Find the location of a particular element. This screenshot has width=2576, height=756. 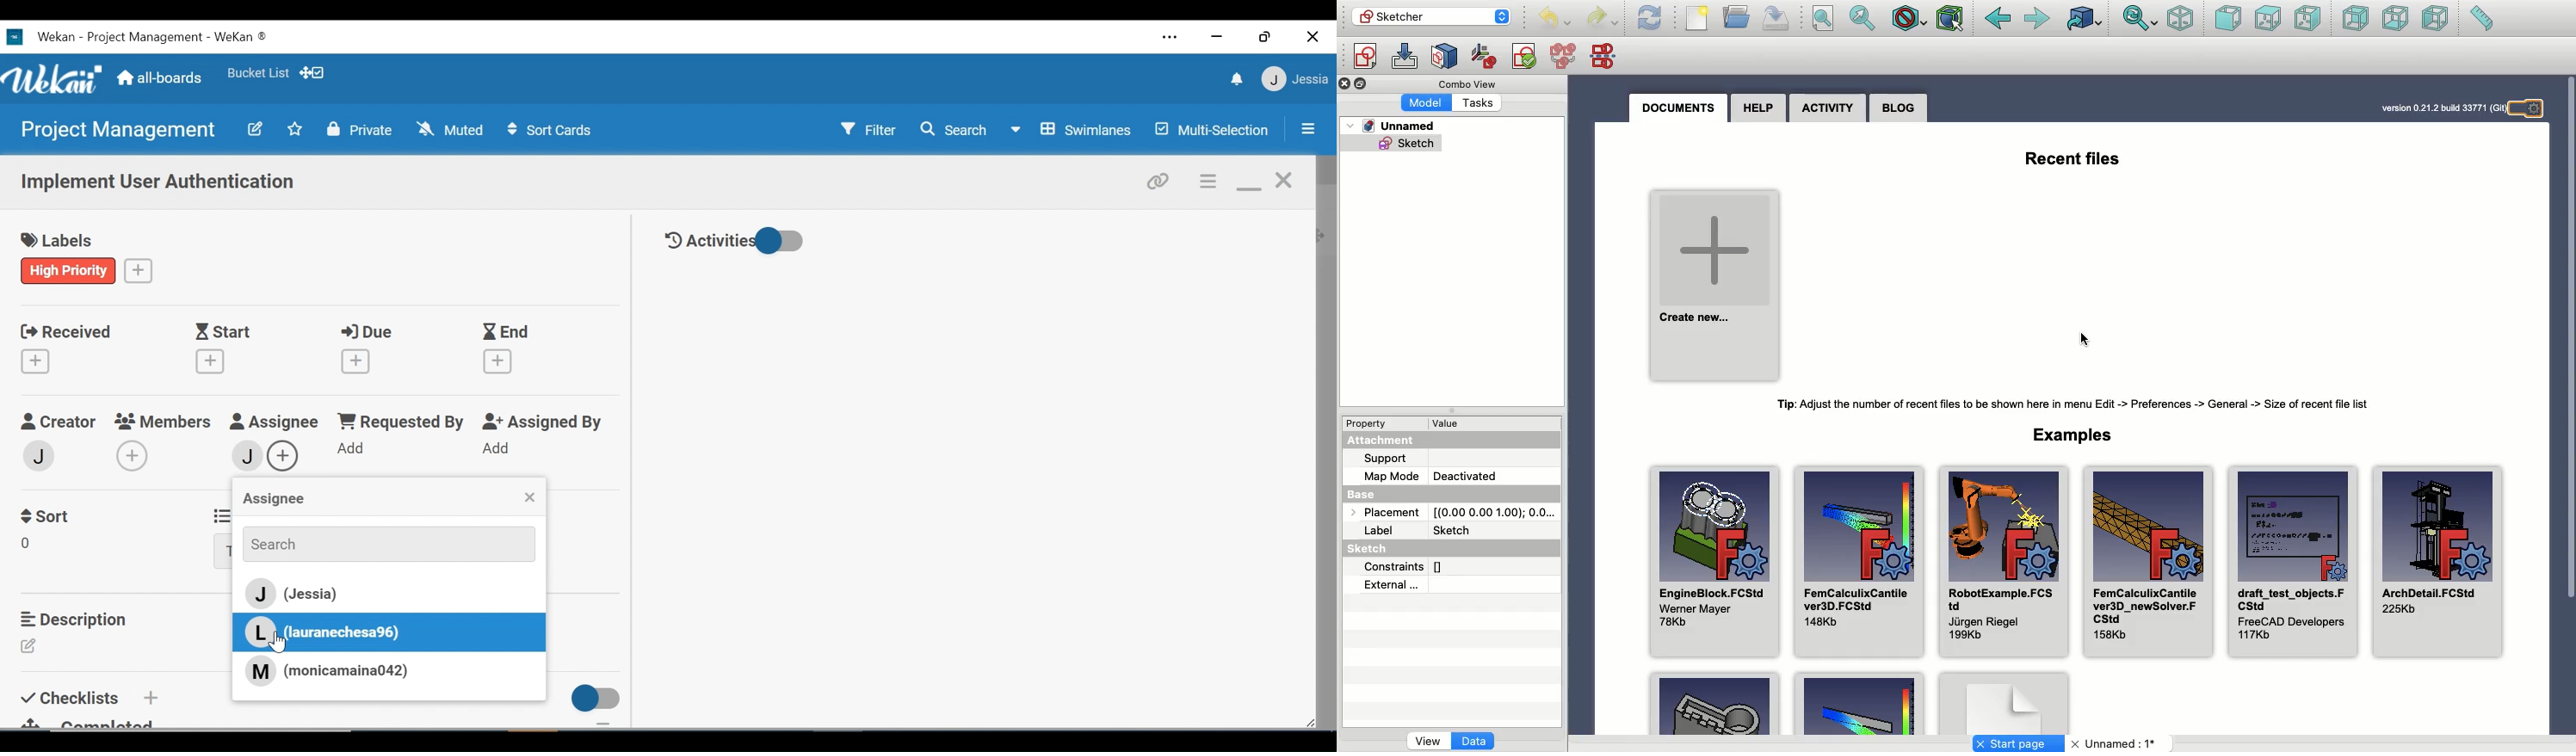

Refresh is located at coordinates (1650, 18).